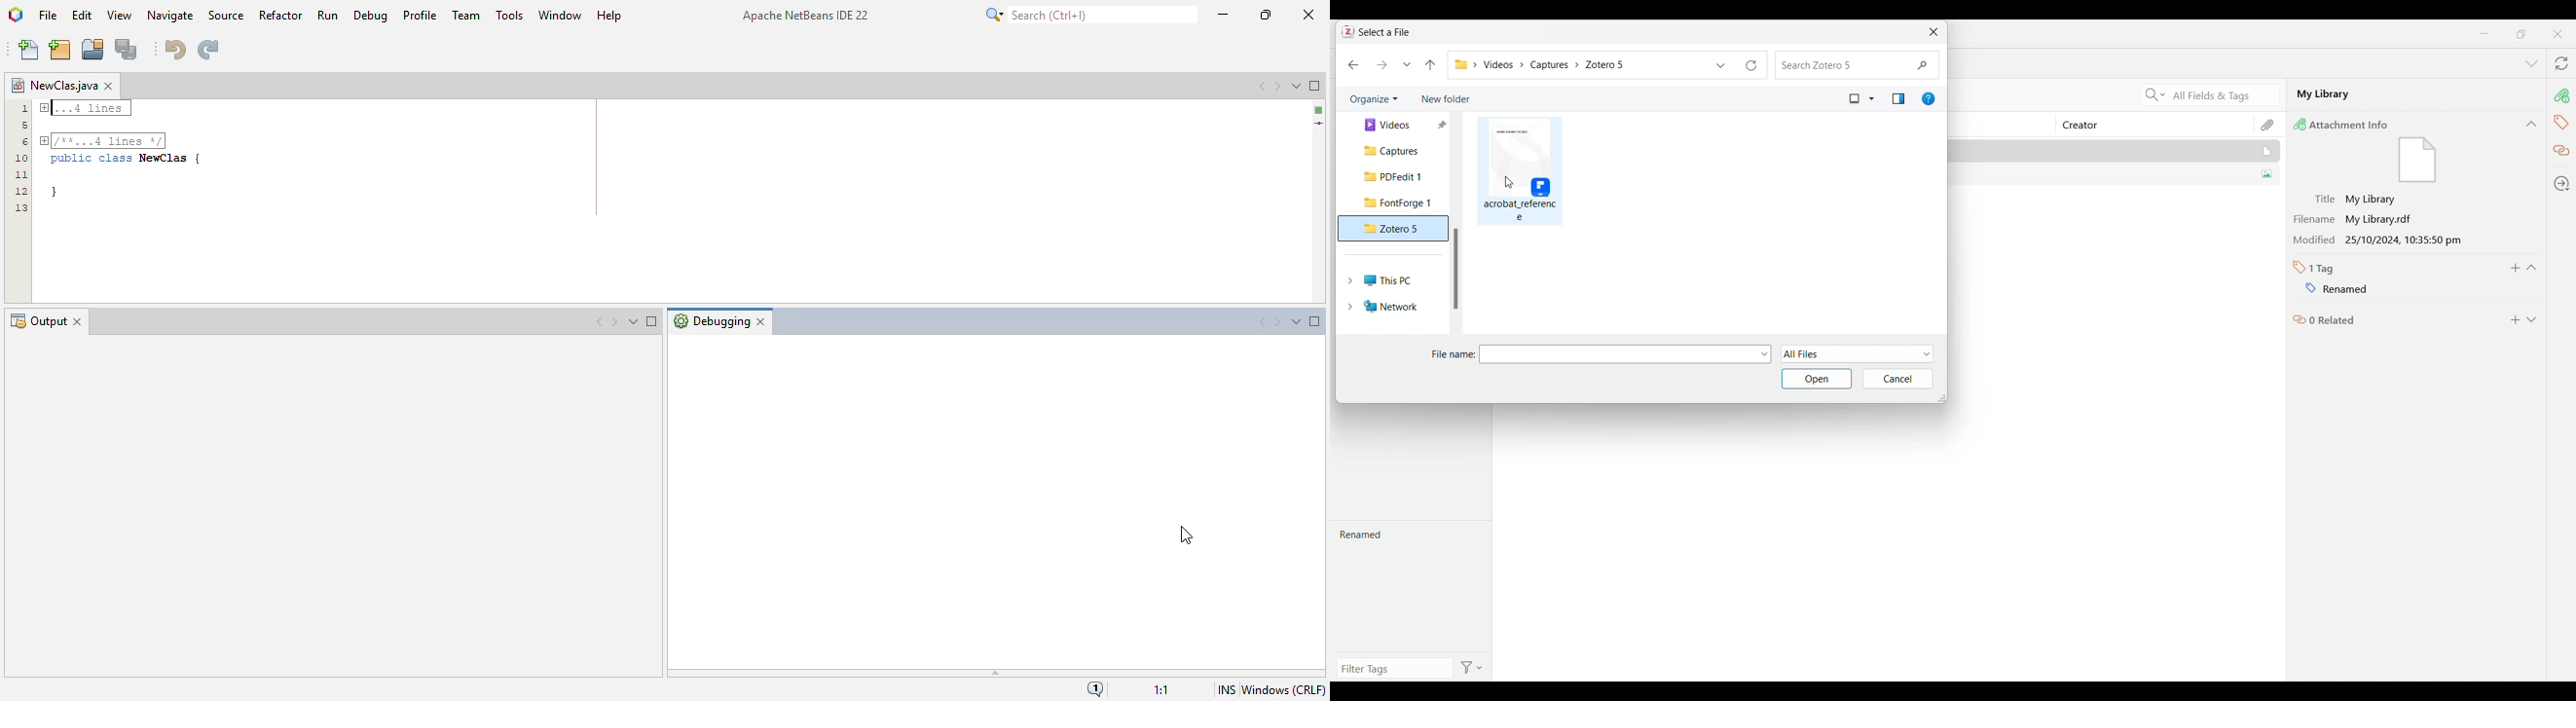 The height and width of the screenshot is (728, 2576). What do you see at coordinates (2144, 124) in the screenshot?
I see `Creator column` at bounding box center [2144, 124].